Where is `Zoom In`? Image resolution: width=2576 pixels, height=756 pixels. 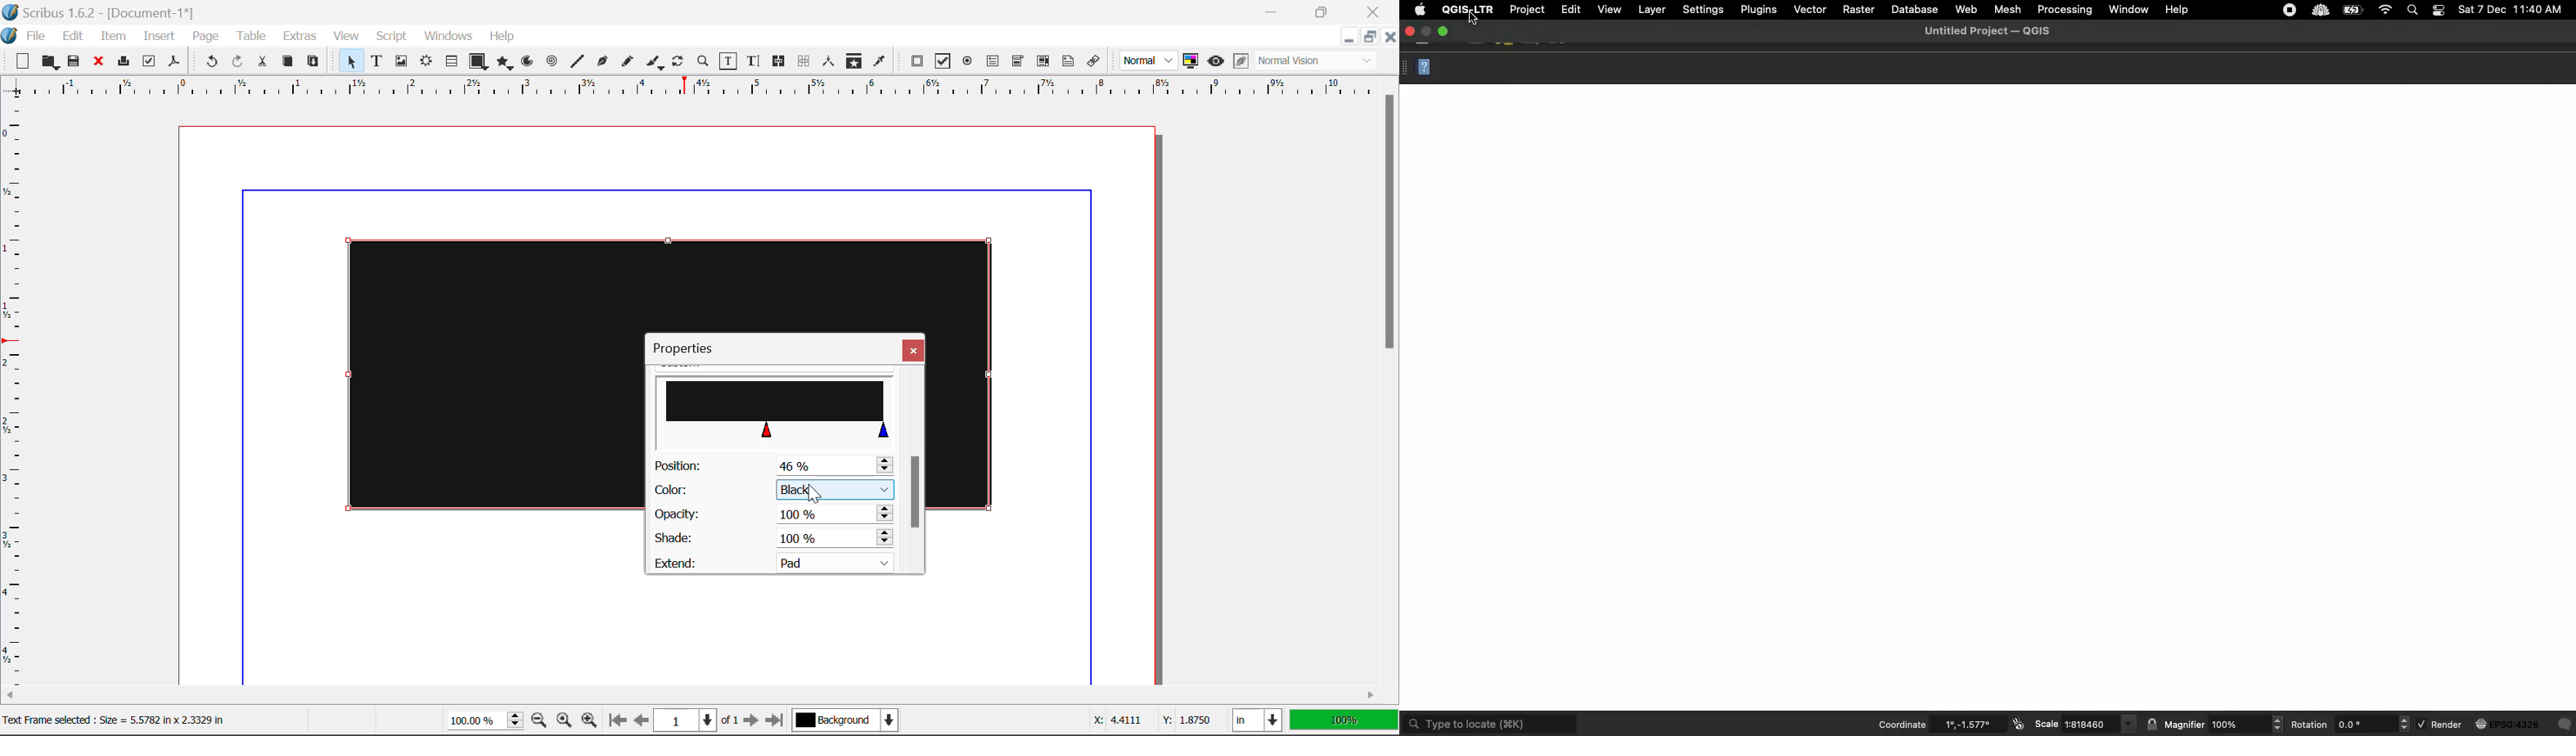 Zoom In is located at coordinates (590, 722).